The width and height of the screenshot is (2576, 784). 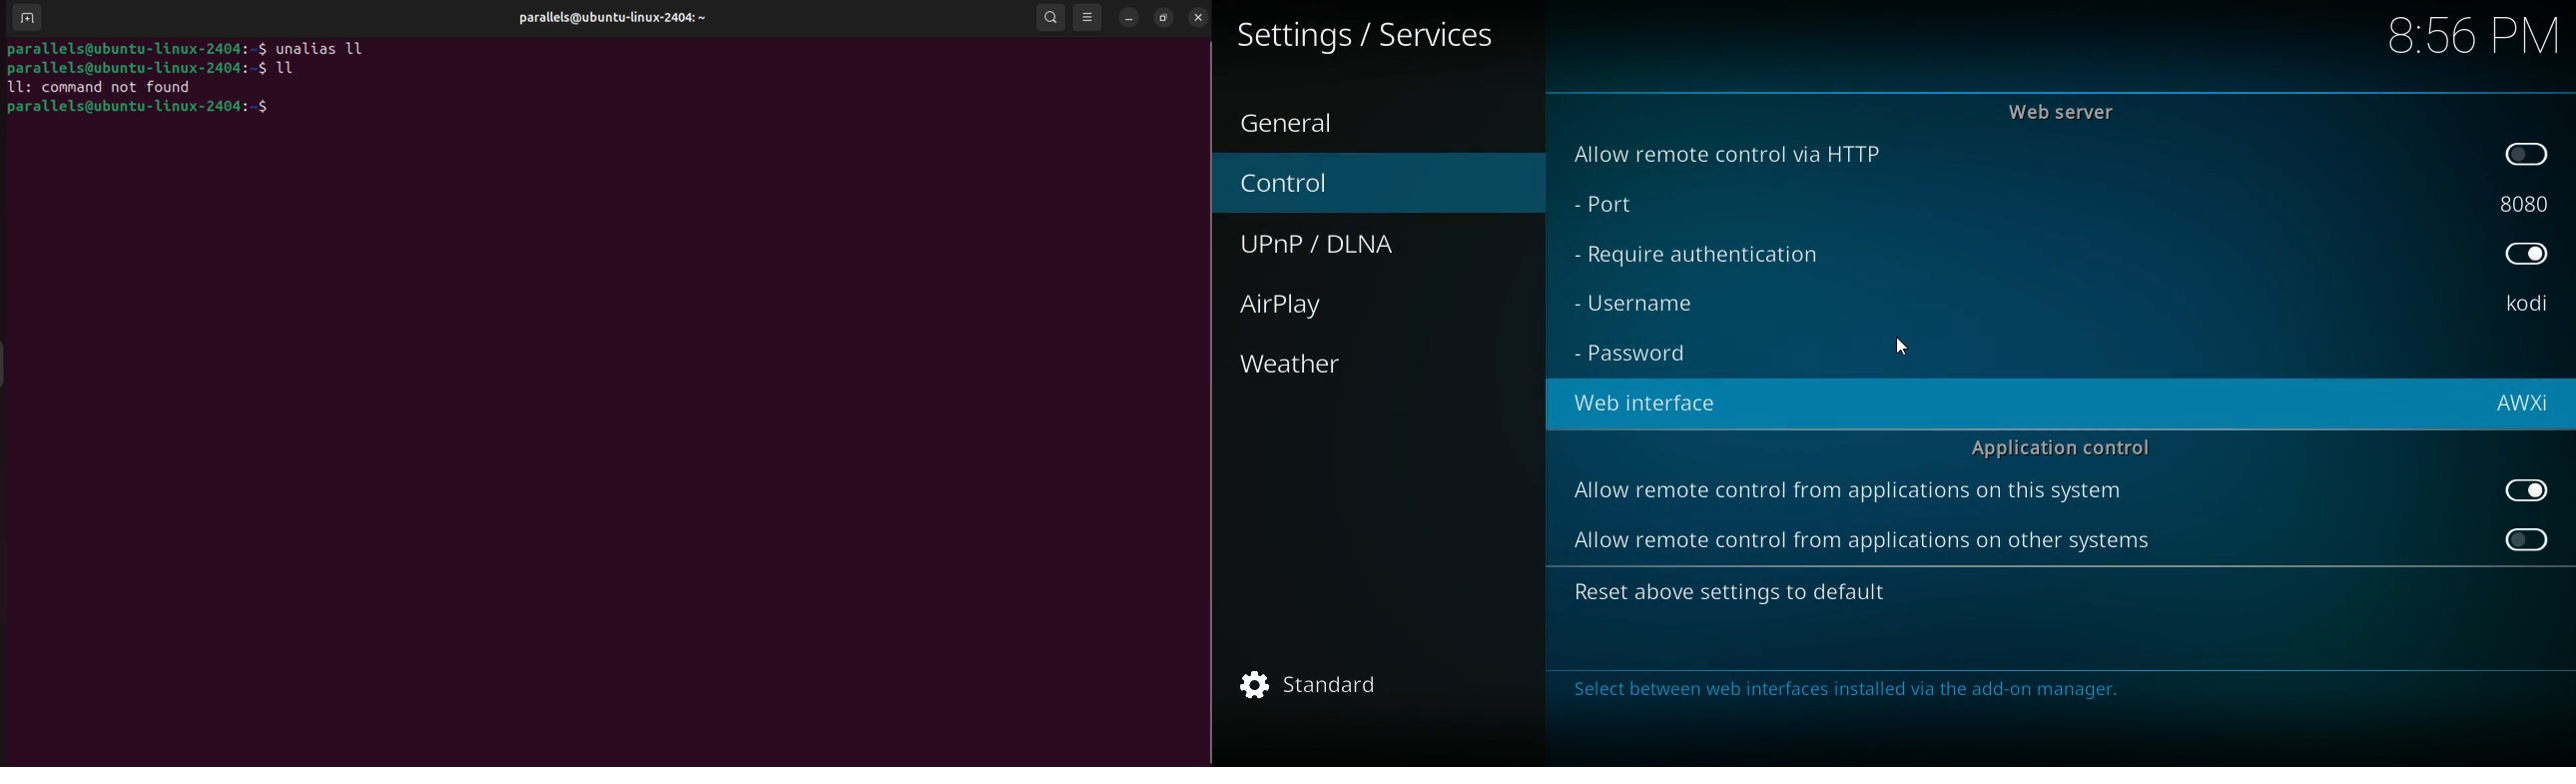 What do you see at coordinates (2525, 491) in the screenshot?
I see `On` at bounding box center [2525, 491].